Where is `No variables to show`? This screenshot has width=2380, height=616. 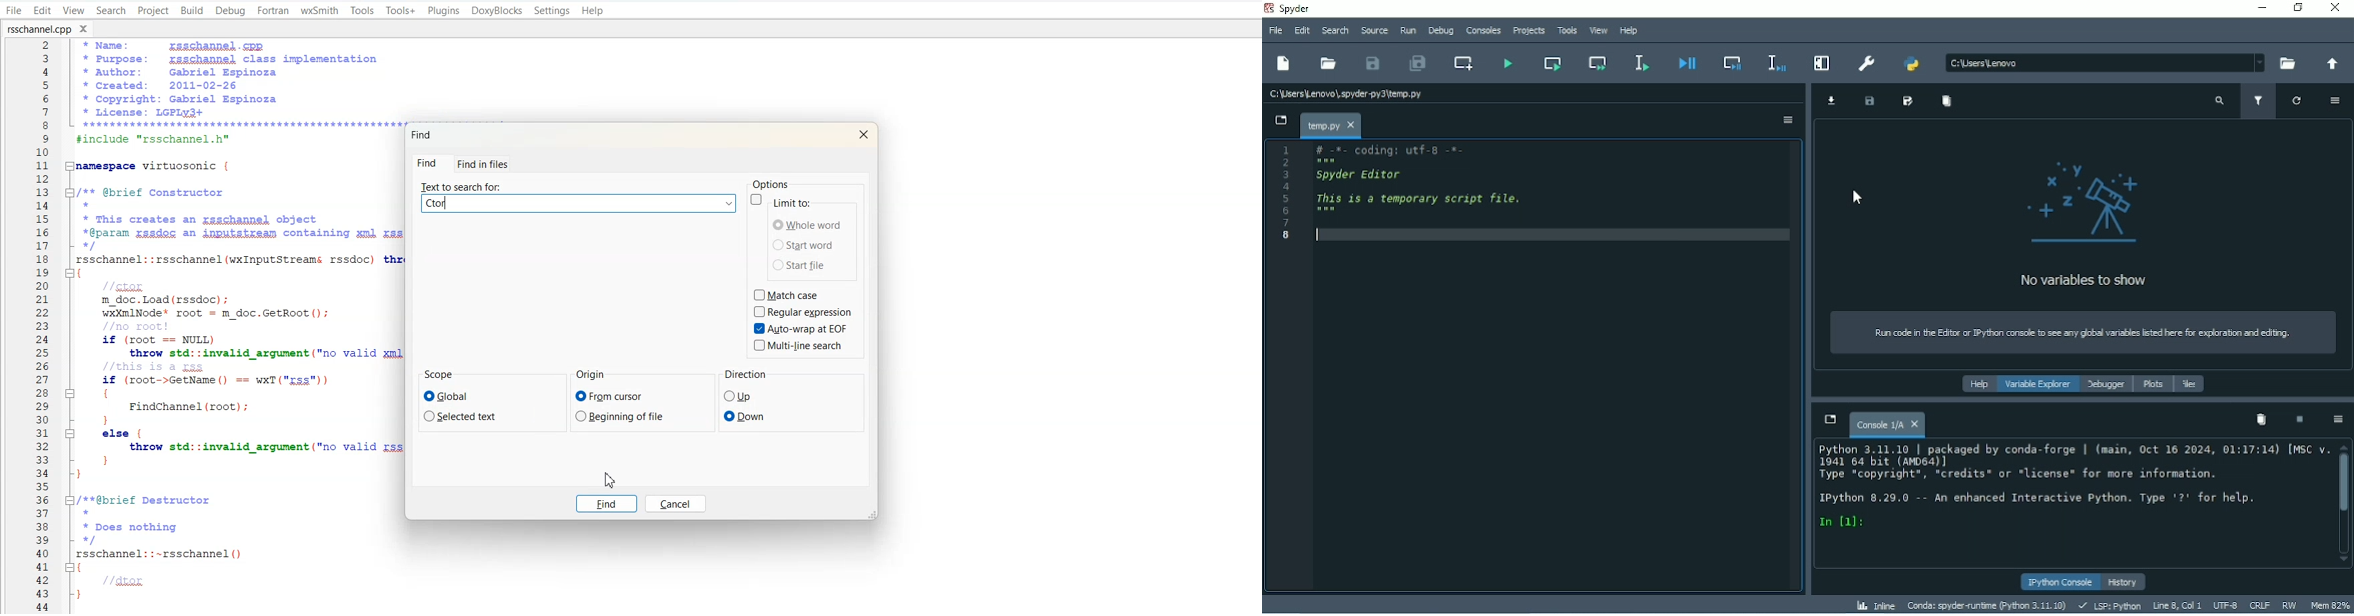 No variables to show is located at coordinates (2082, 223).